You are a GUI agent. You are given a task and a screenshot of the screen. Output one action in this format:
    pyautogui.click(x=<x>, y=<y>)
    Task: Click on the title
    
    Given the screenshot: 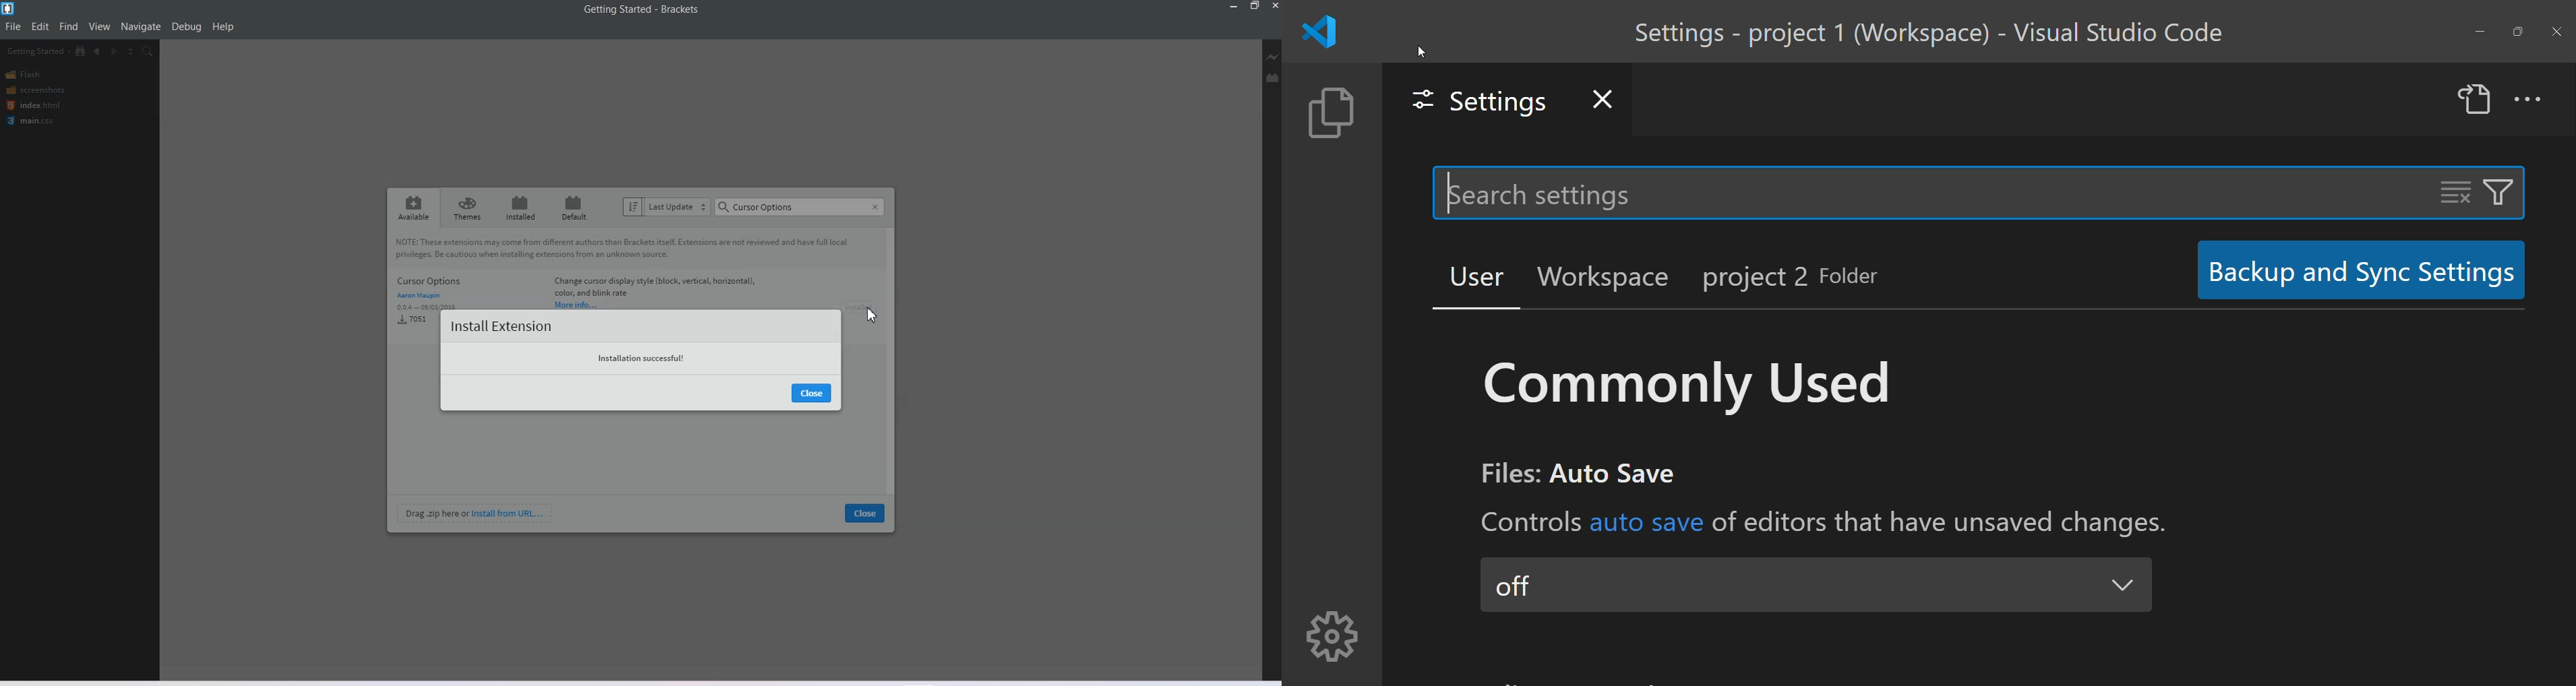 What is the action you would take?
    pyautogui.click(x=1937, y=31)
    